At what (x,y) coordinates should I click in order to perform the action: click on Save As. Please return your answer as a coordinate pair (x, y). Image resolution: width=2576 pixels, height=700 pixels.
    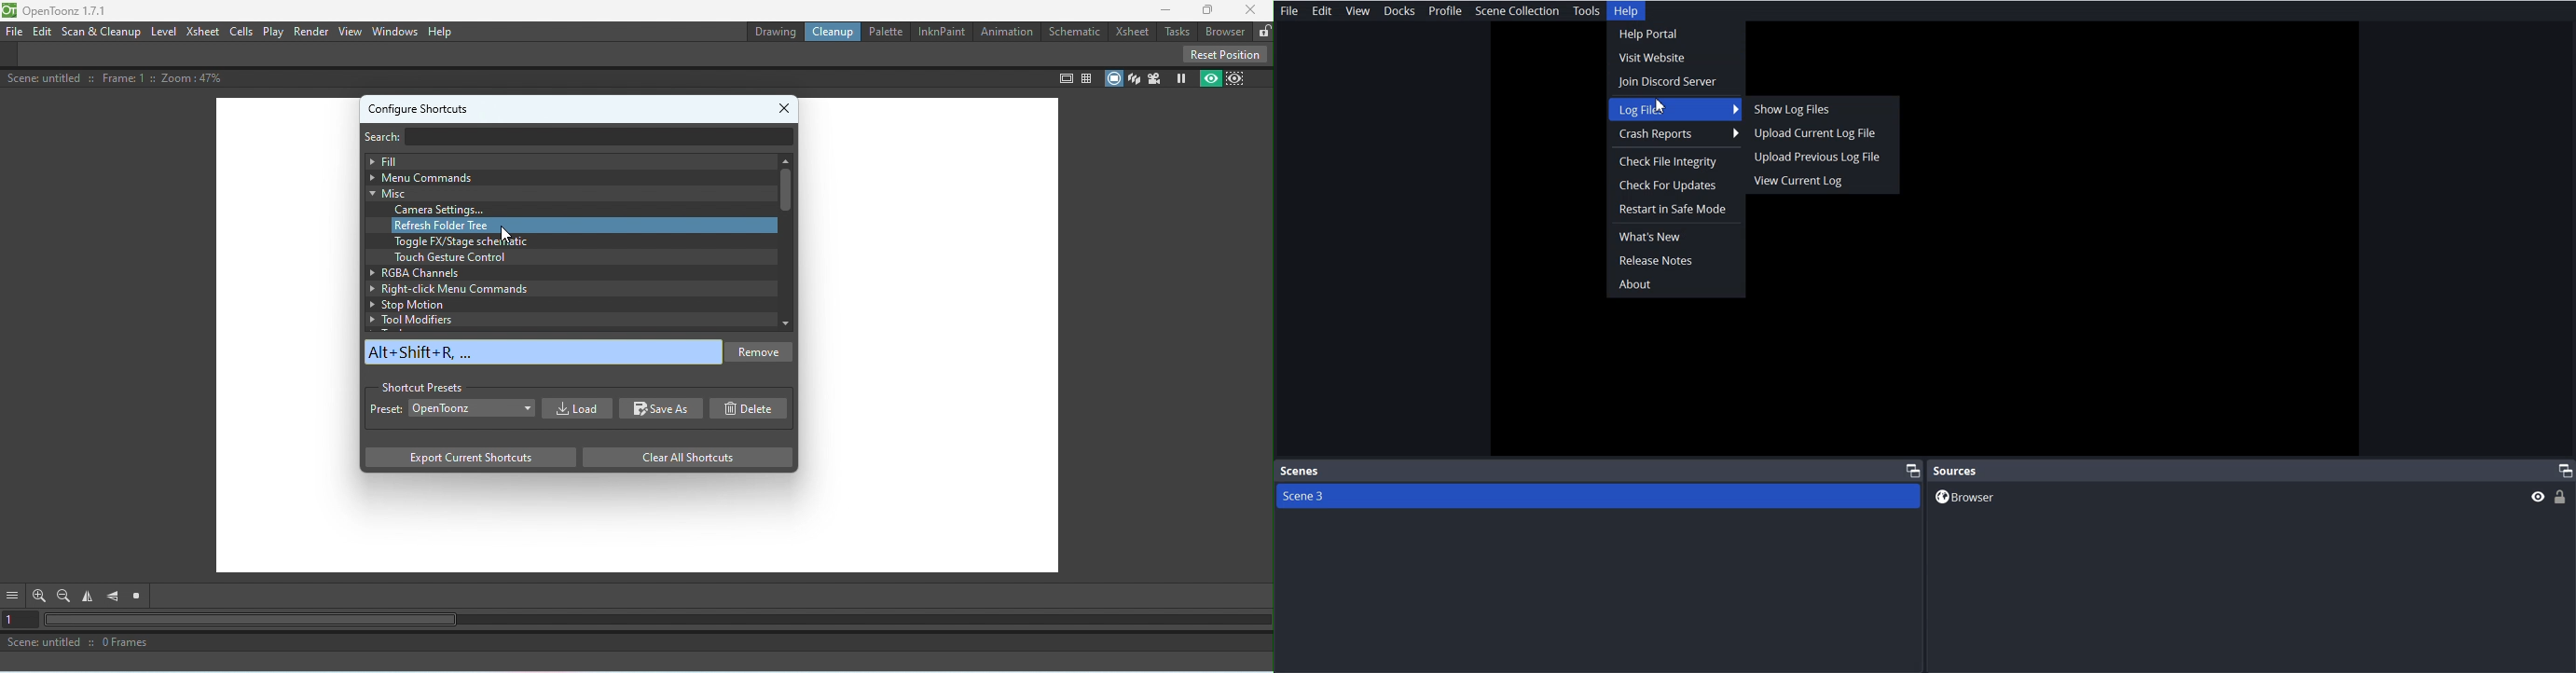
    Looking at the image, I should click on (662, 409).